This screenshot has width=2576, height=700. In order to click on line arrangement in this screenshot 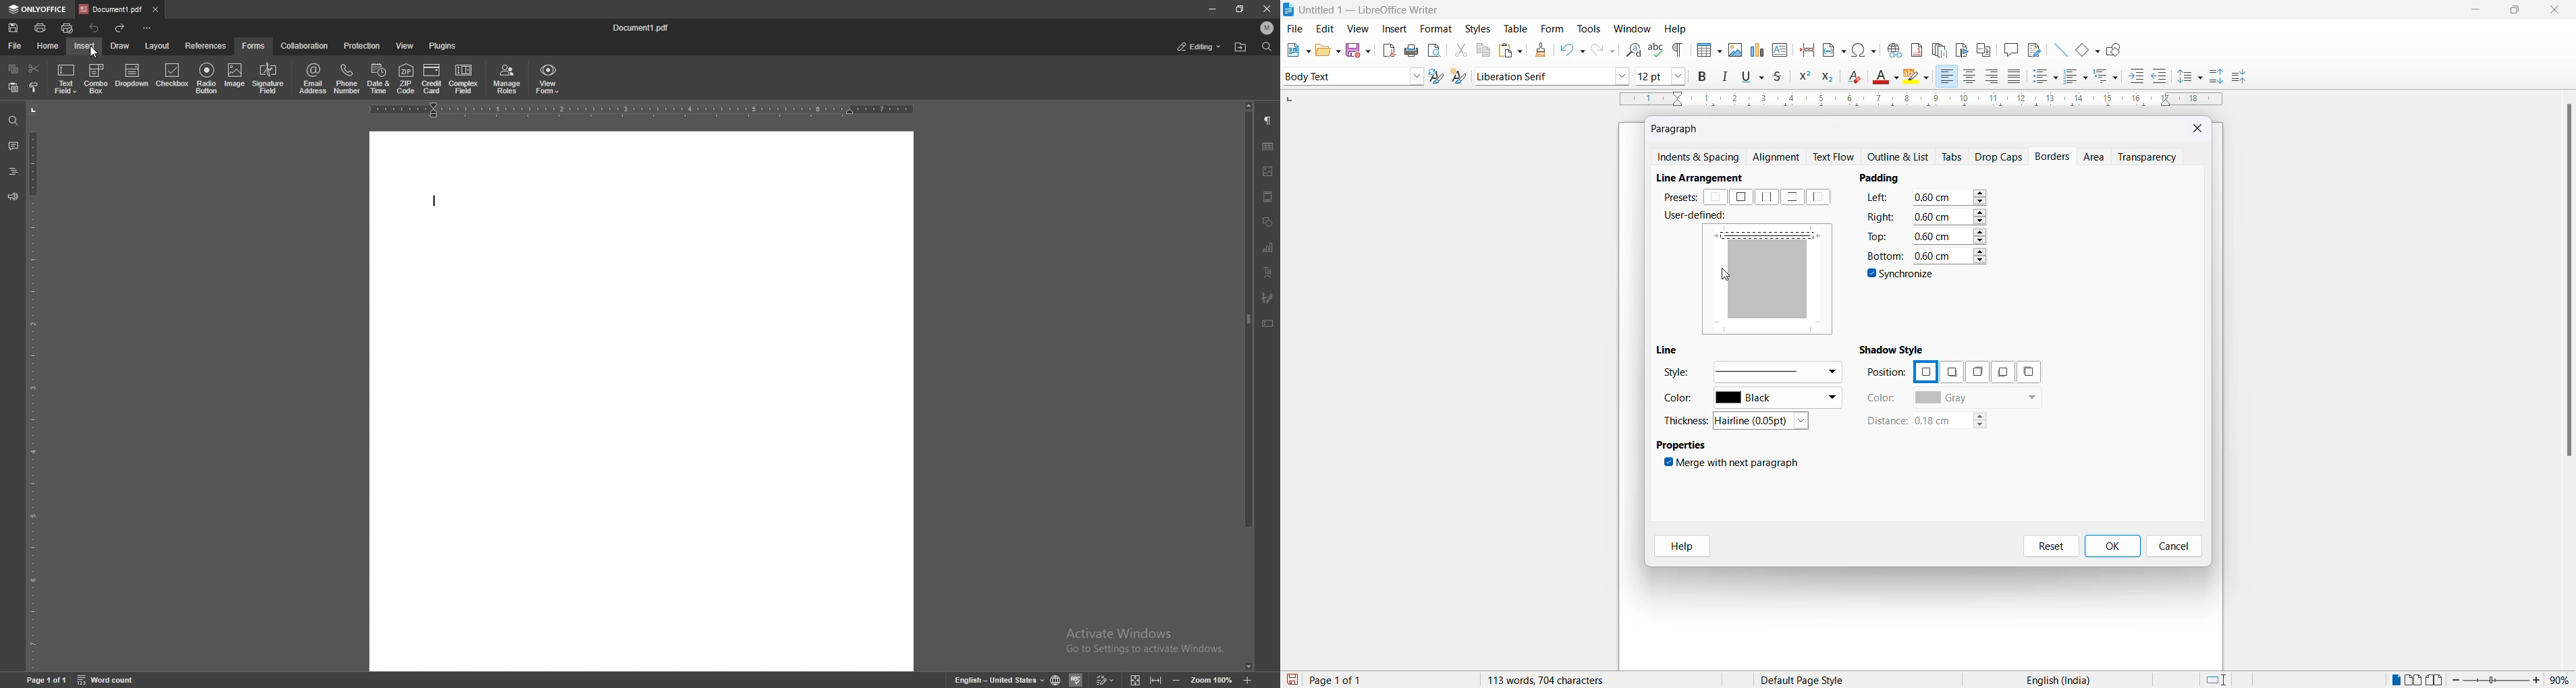, I will do `click(1707, 178)`.